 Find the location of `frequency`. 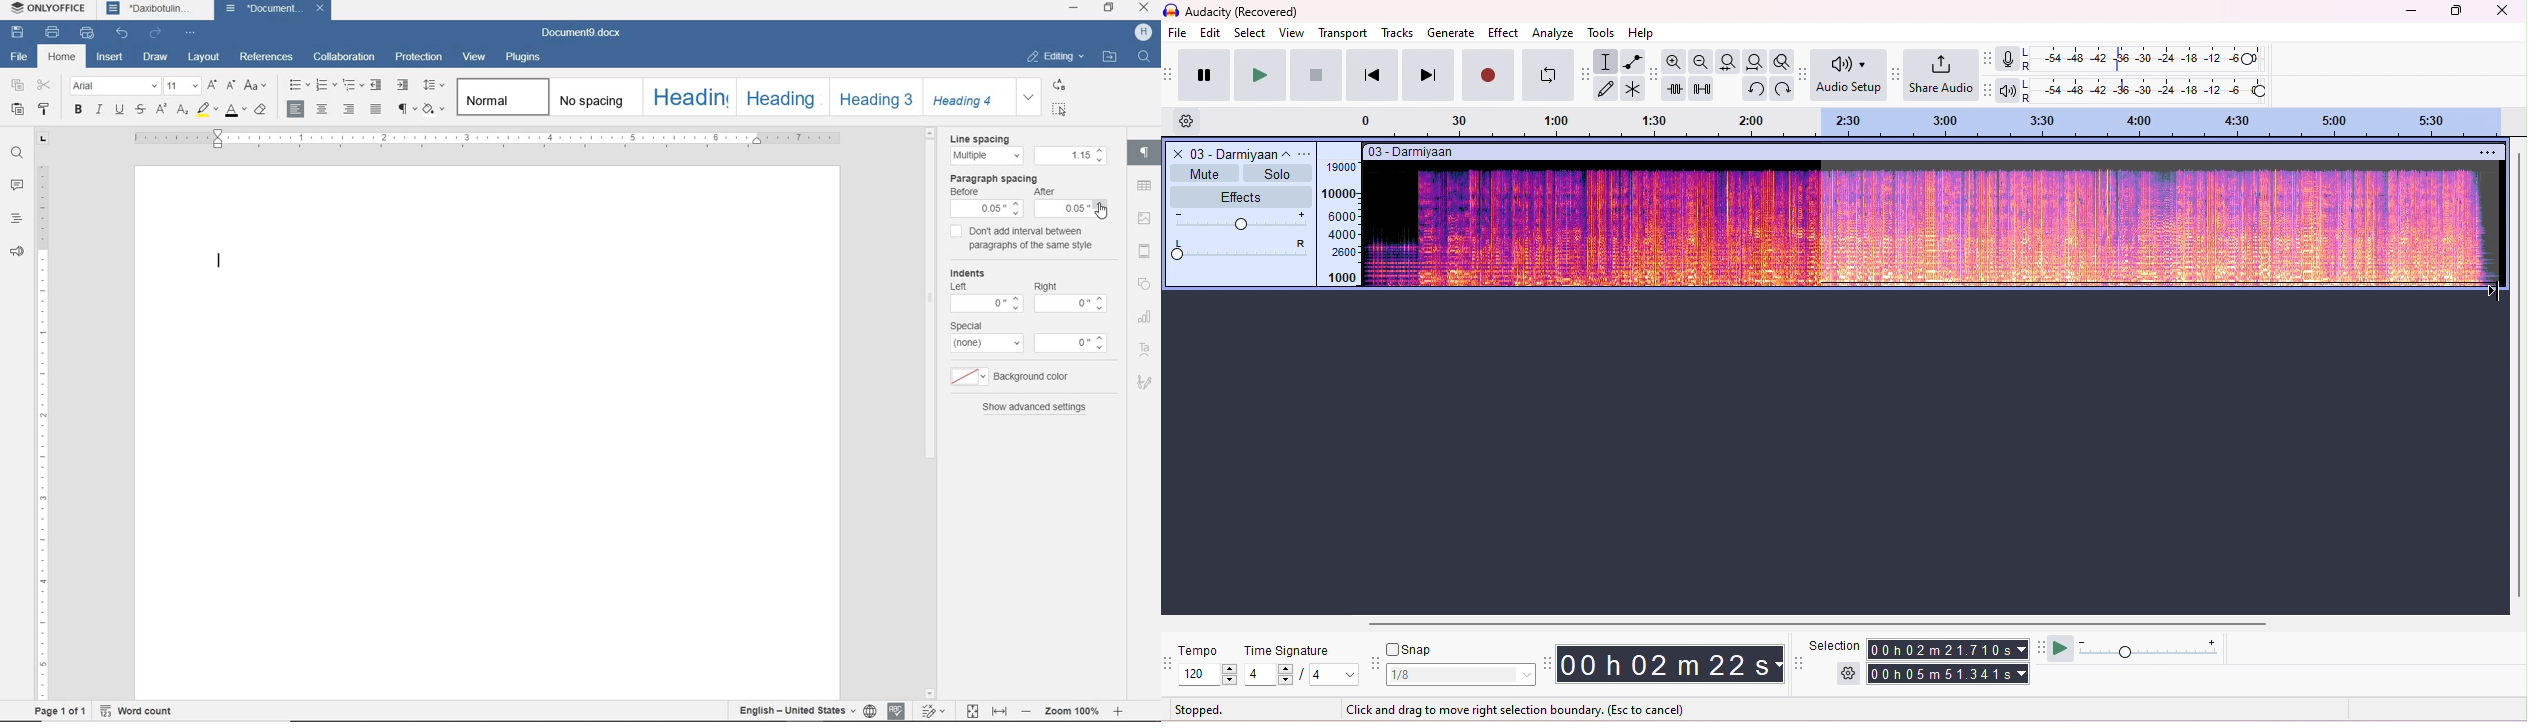

frequency is located at coordinates (1340, 222).